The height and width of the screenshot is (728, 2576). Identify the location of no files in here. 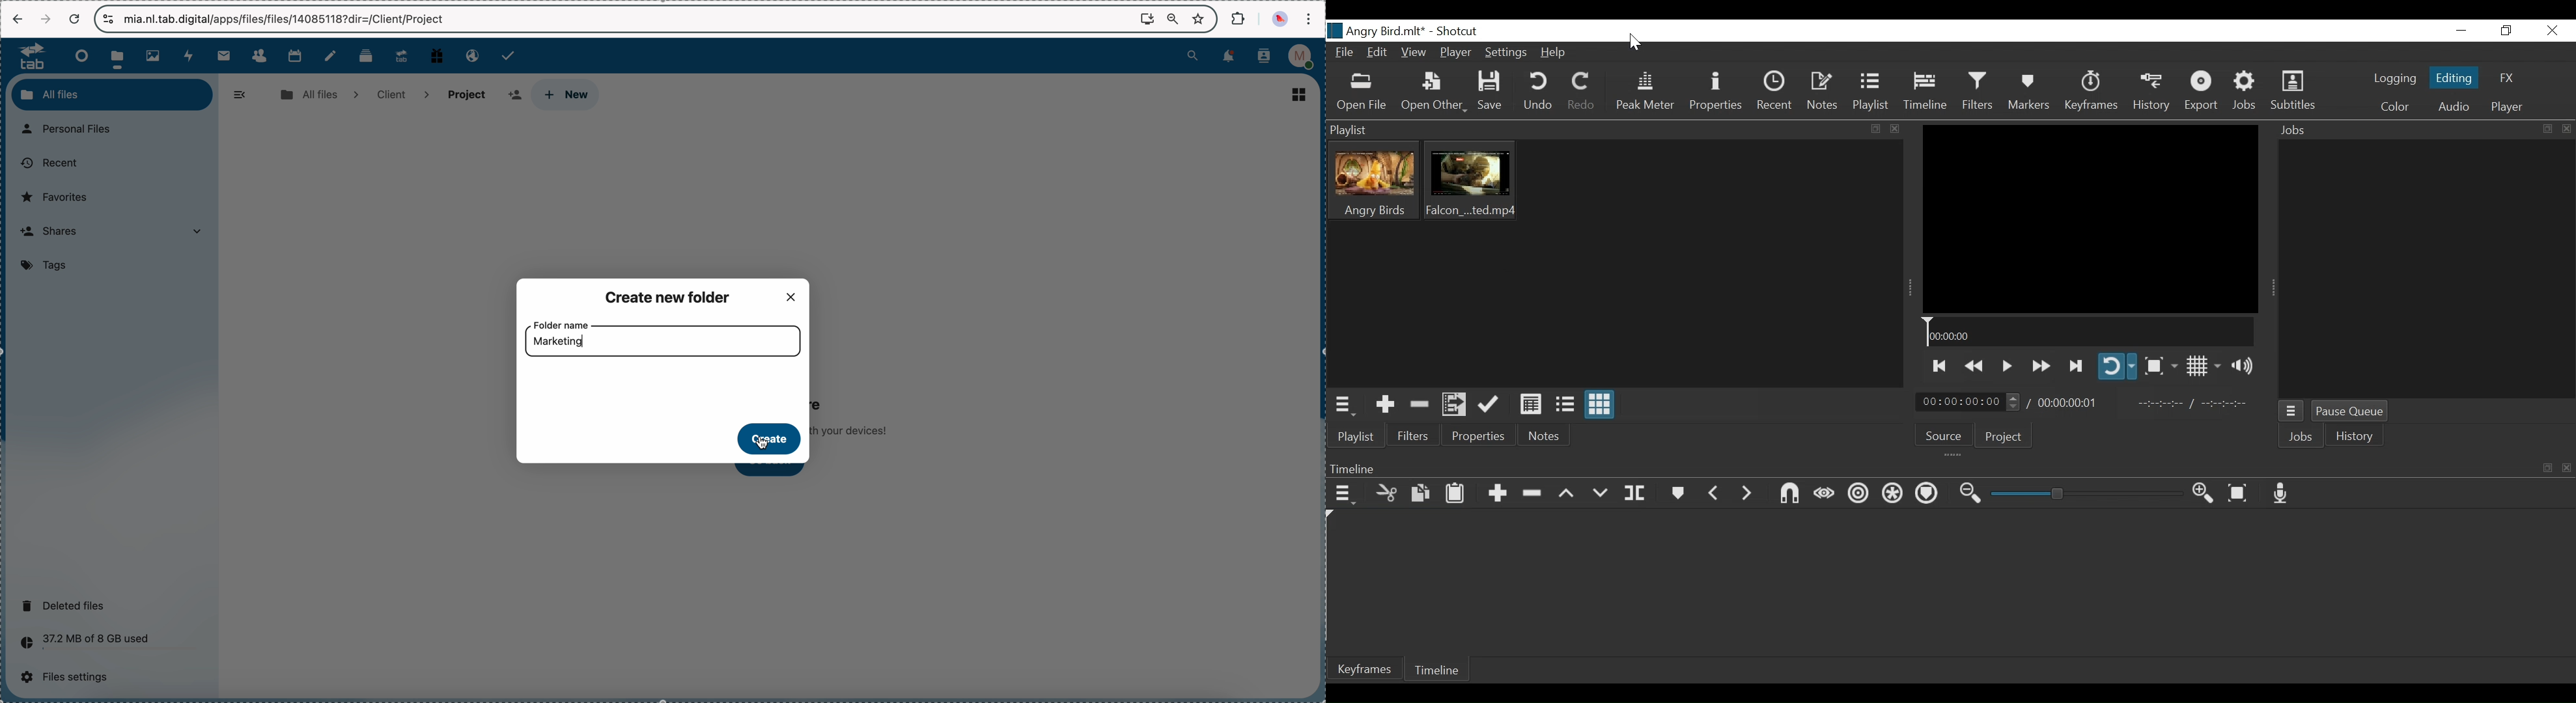
(857, 414).